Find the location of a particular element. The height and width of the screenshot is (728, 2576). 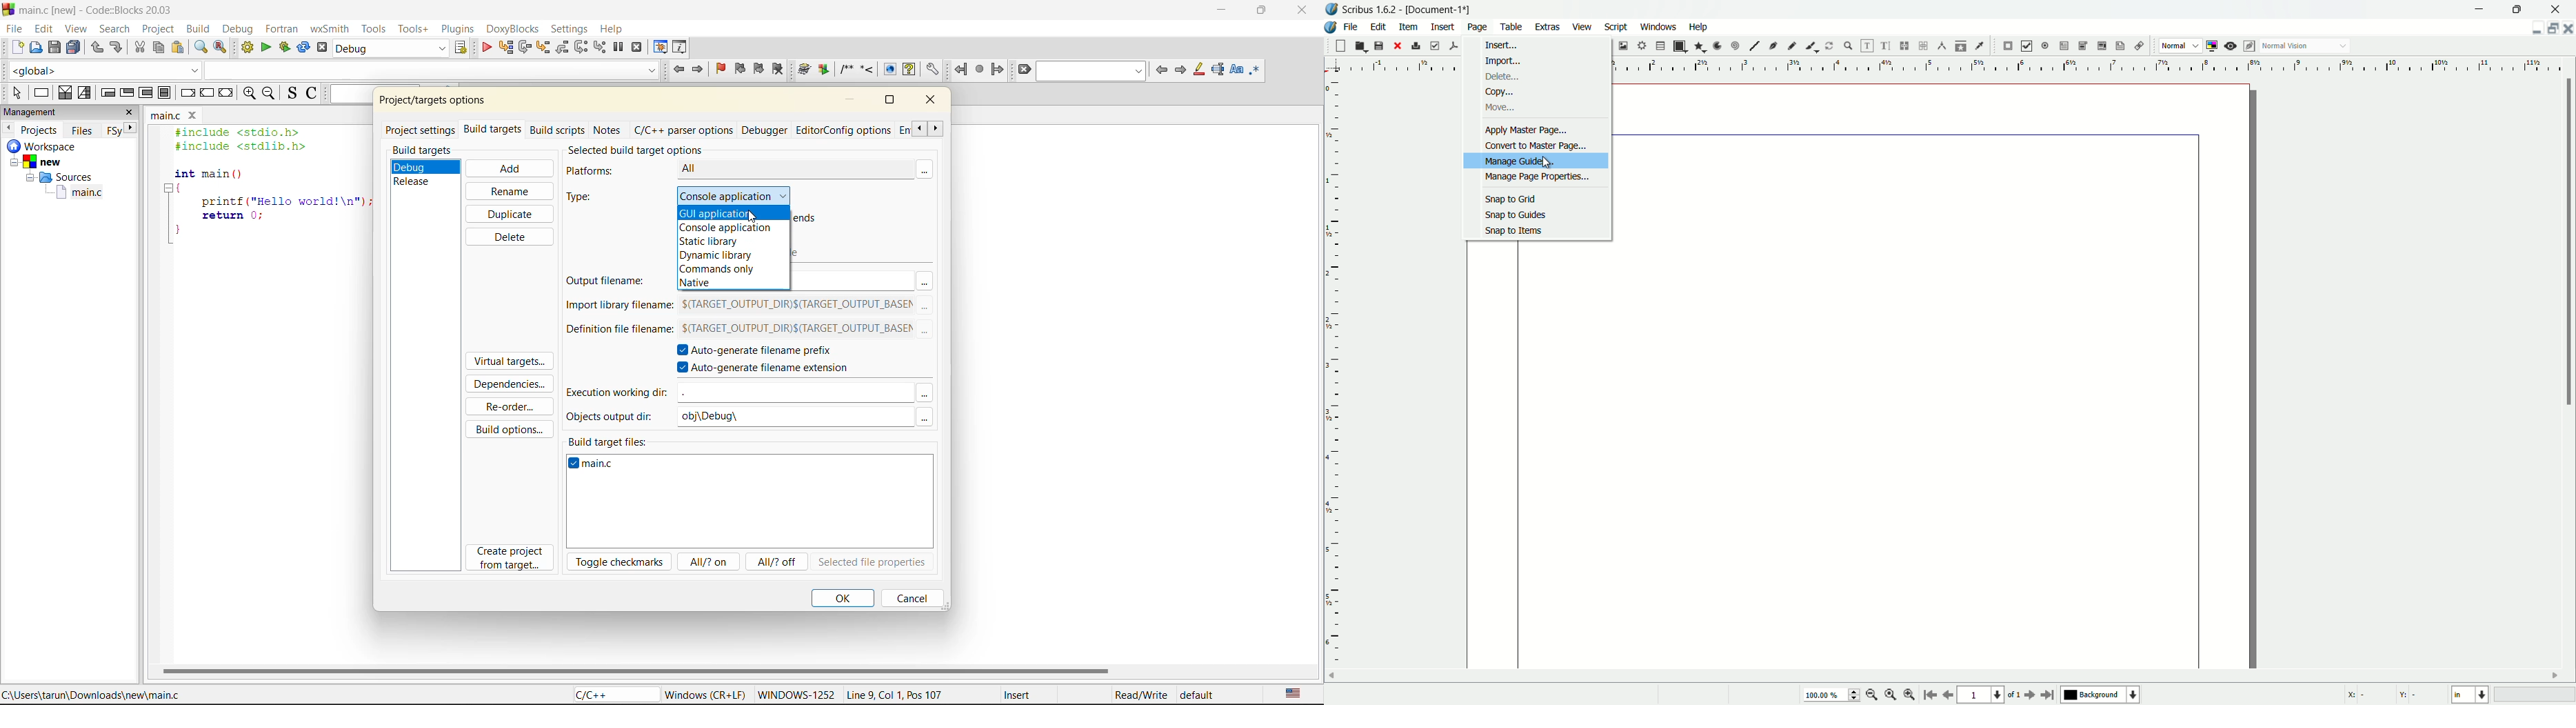

main.c is located at coordinates (591, 464).